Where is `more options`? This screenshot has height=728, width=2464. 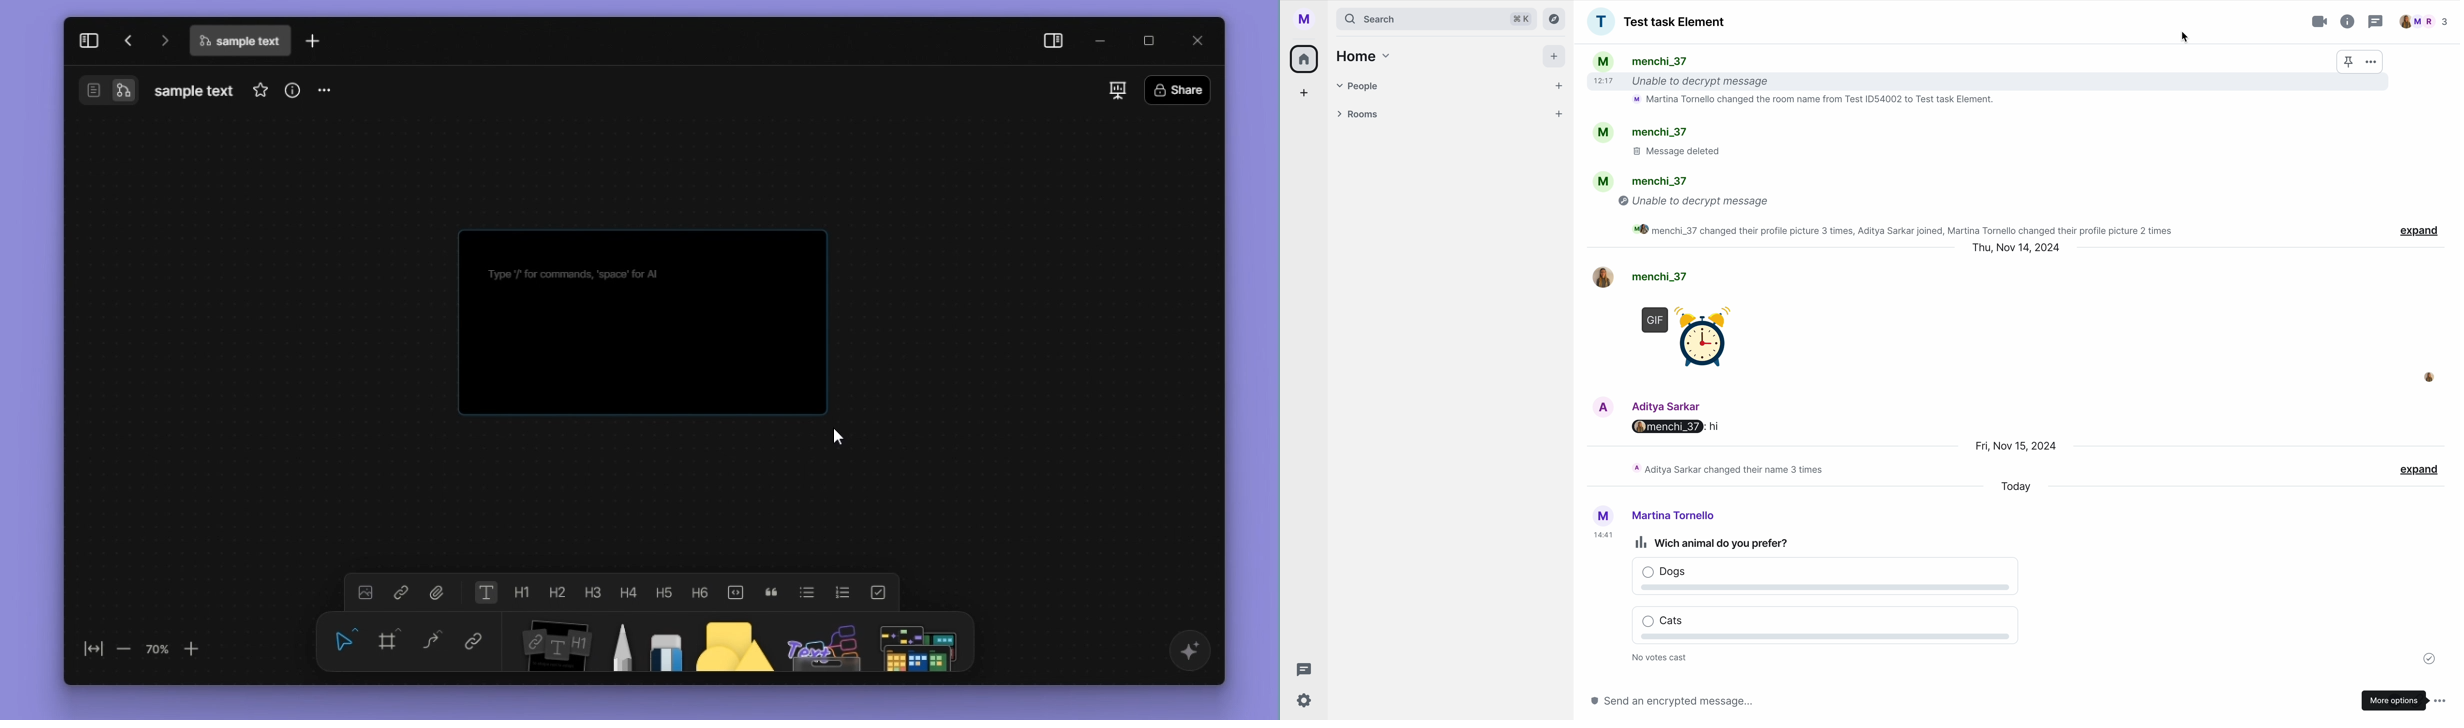
more options is located at coordinates (328, 91).